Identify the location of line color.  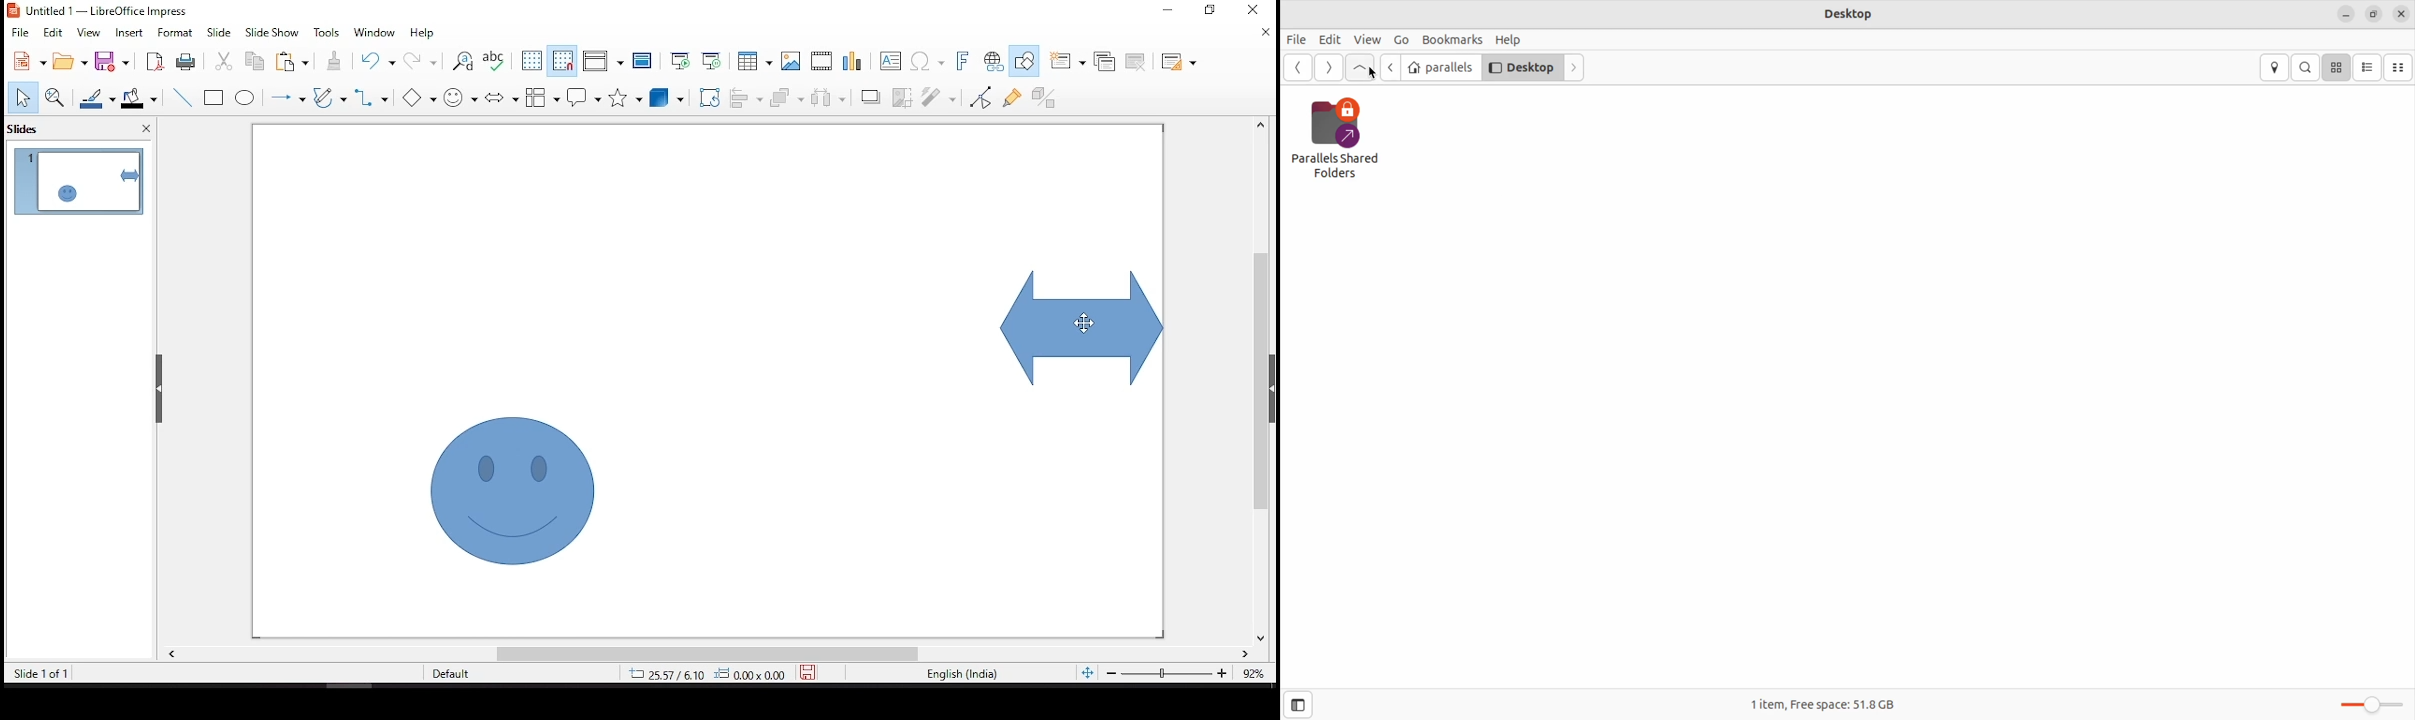
(99, 98).